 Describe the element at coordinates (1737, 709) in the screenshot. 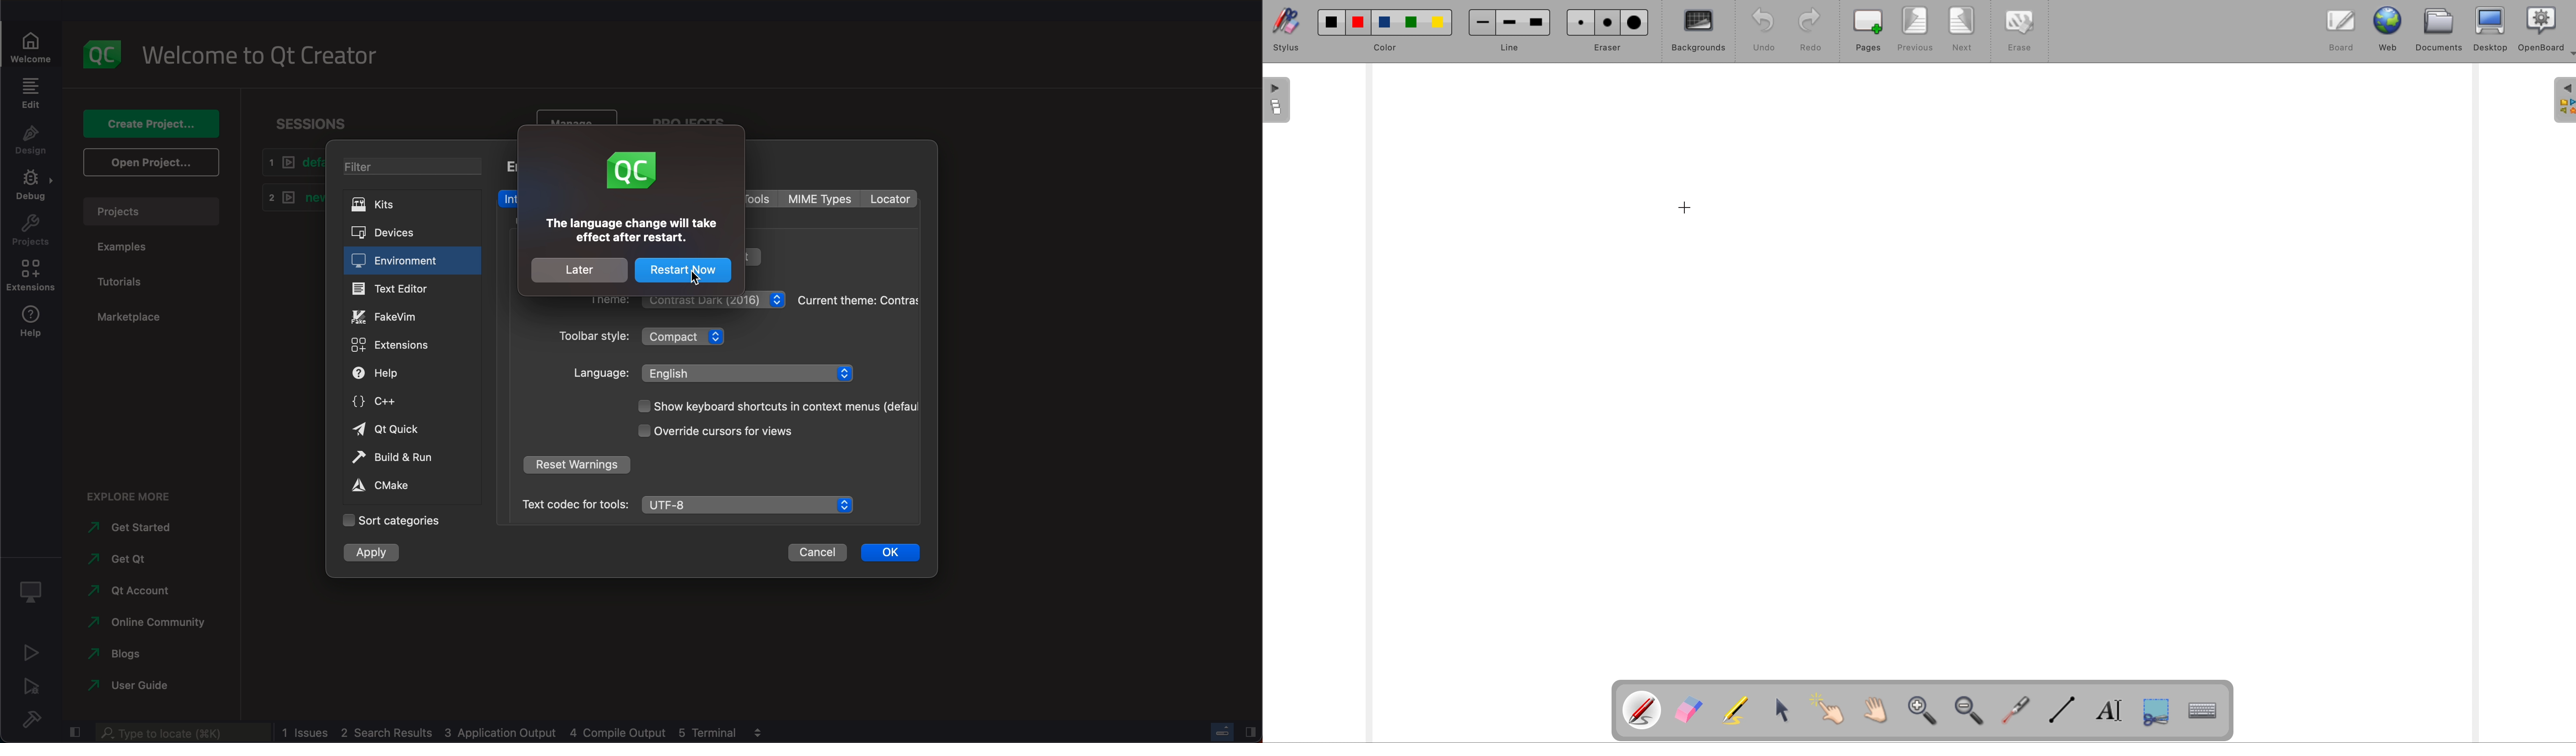

I see `highlight` at that location.